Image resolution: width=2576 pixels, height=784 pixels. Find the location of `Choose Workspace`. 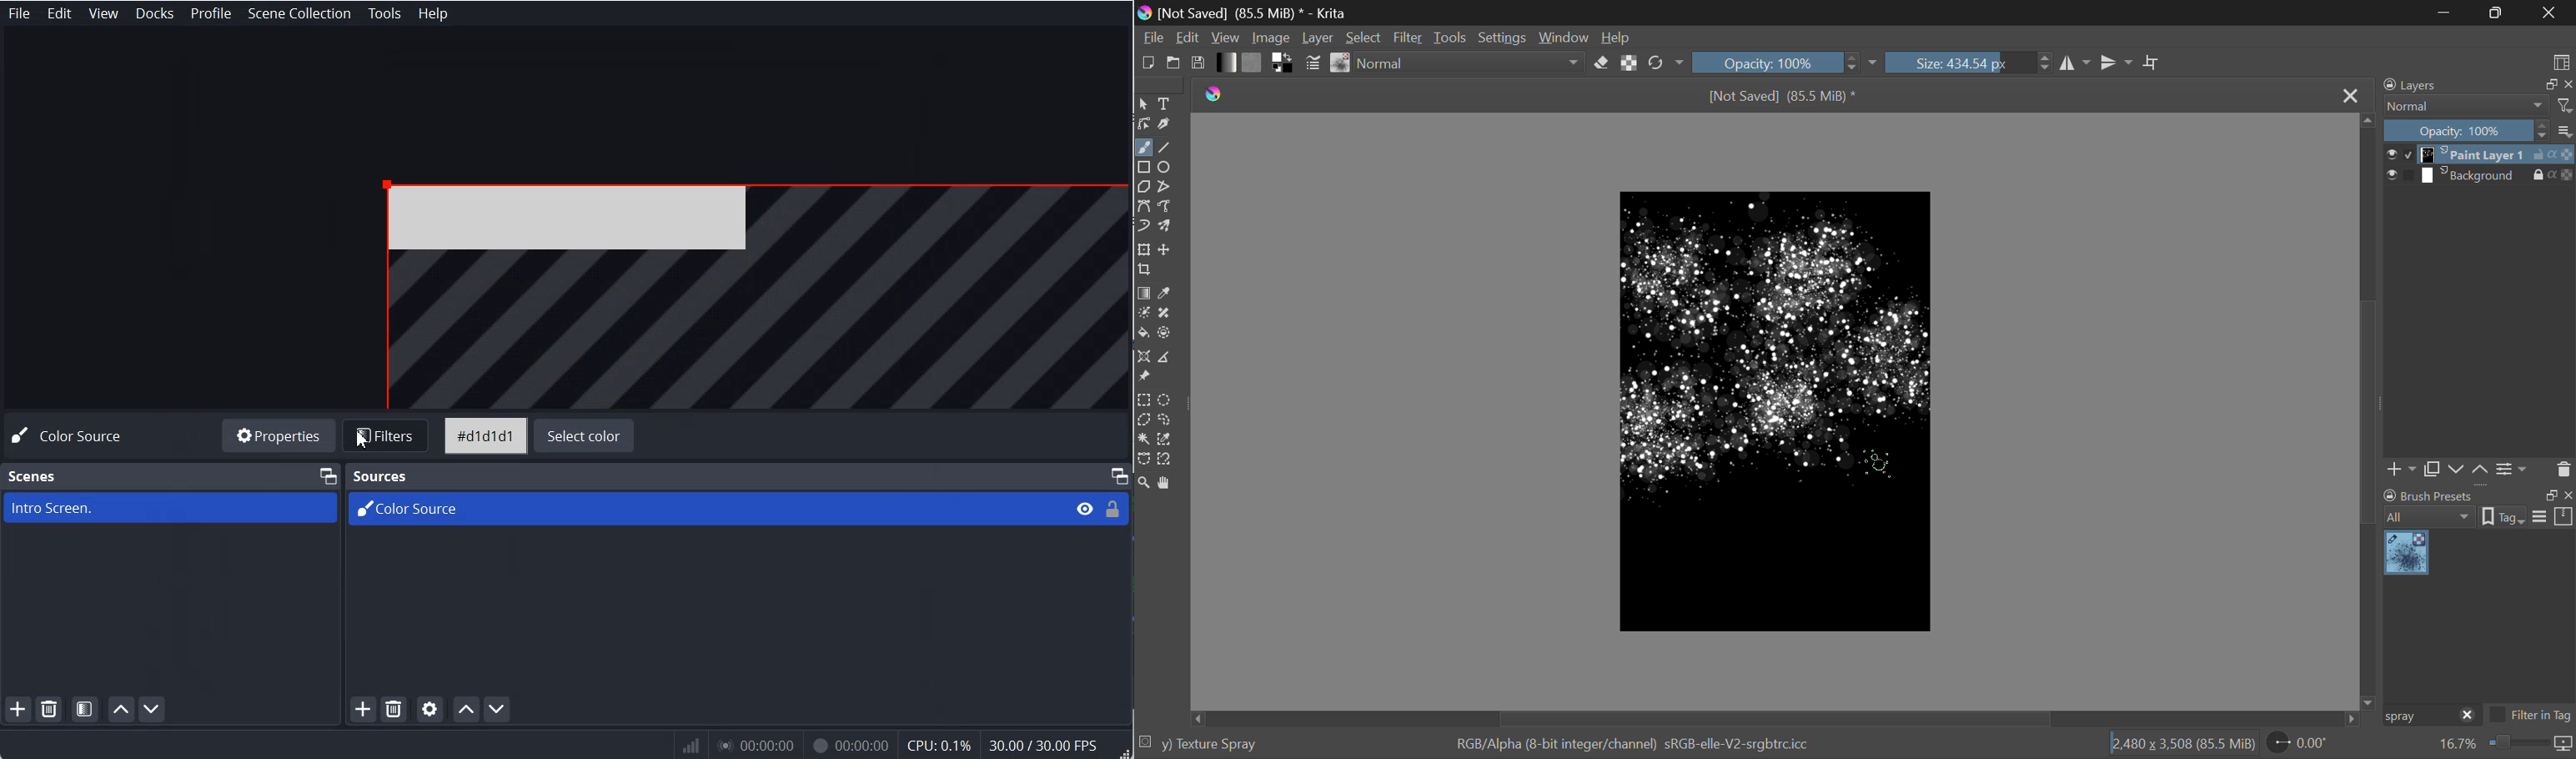

Choose Workspace is located at coordinates (2562, 62).